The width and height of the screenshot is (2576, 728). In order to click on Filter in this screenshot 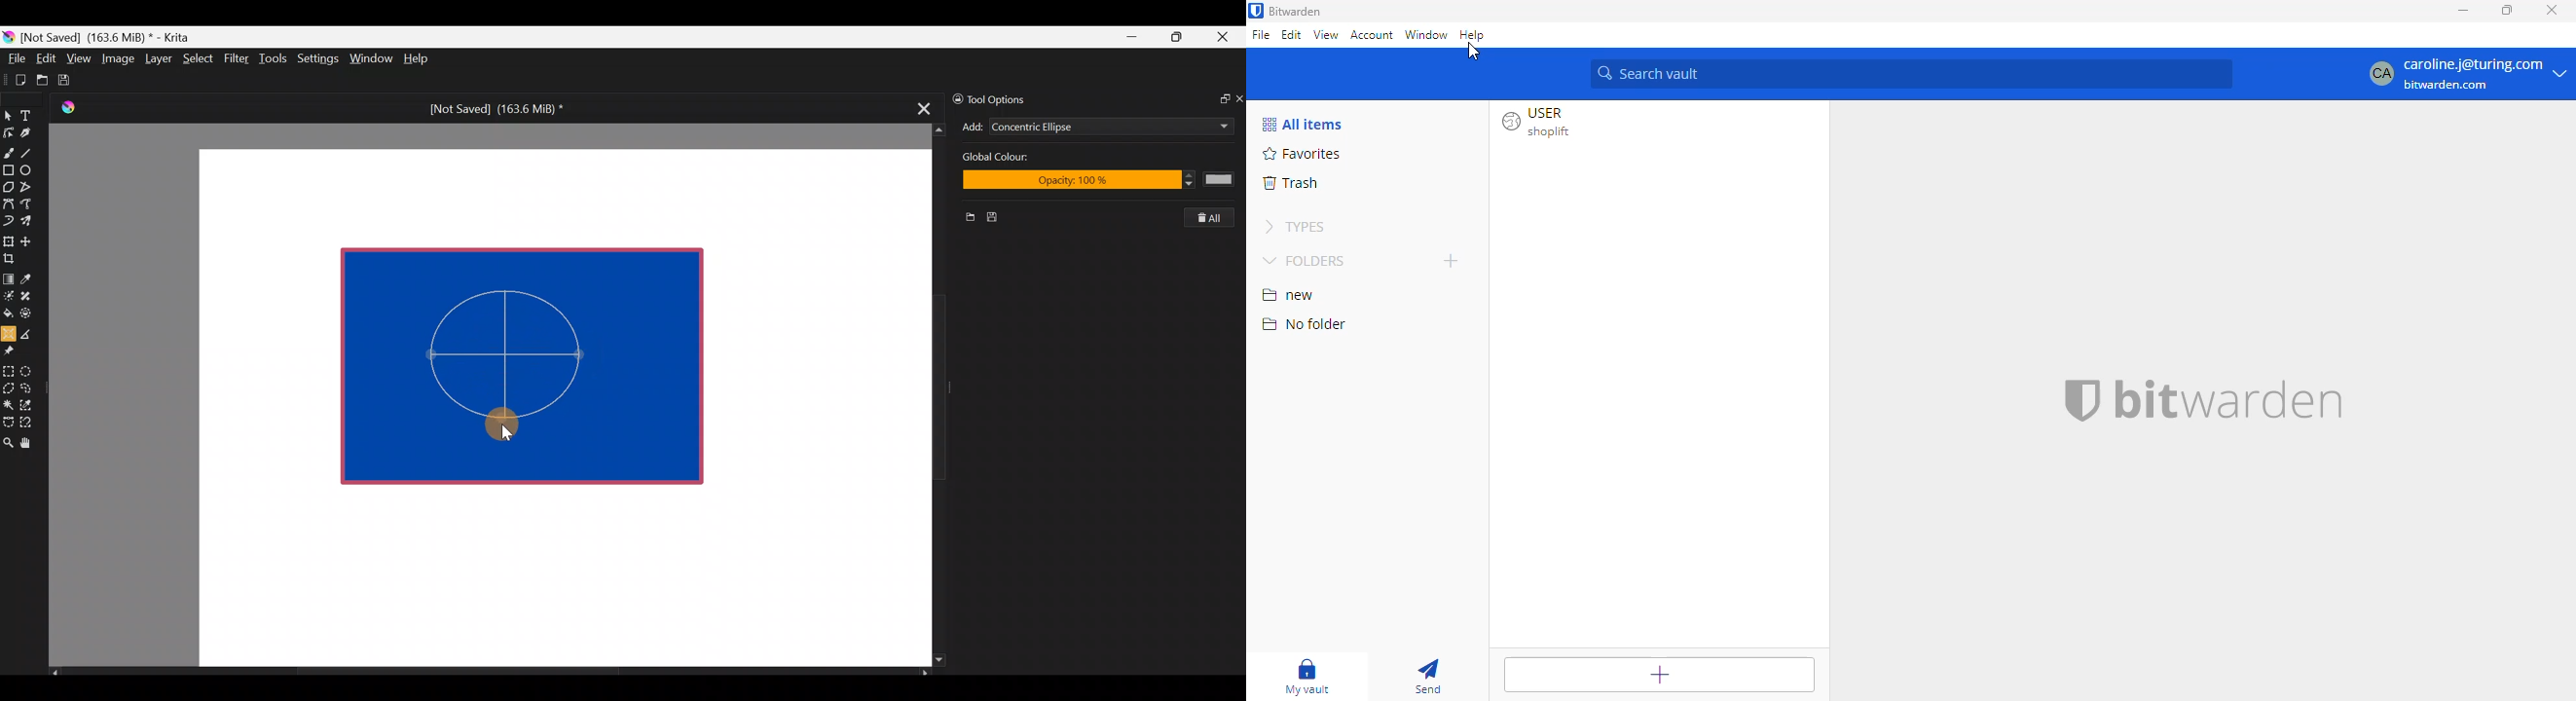, I will do `click(237, 58)`.